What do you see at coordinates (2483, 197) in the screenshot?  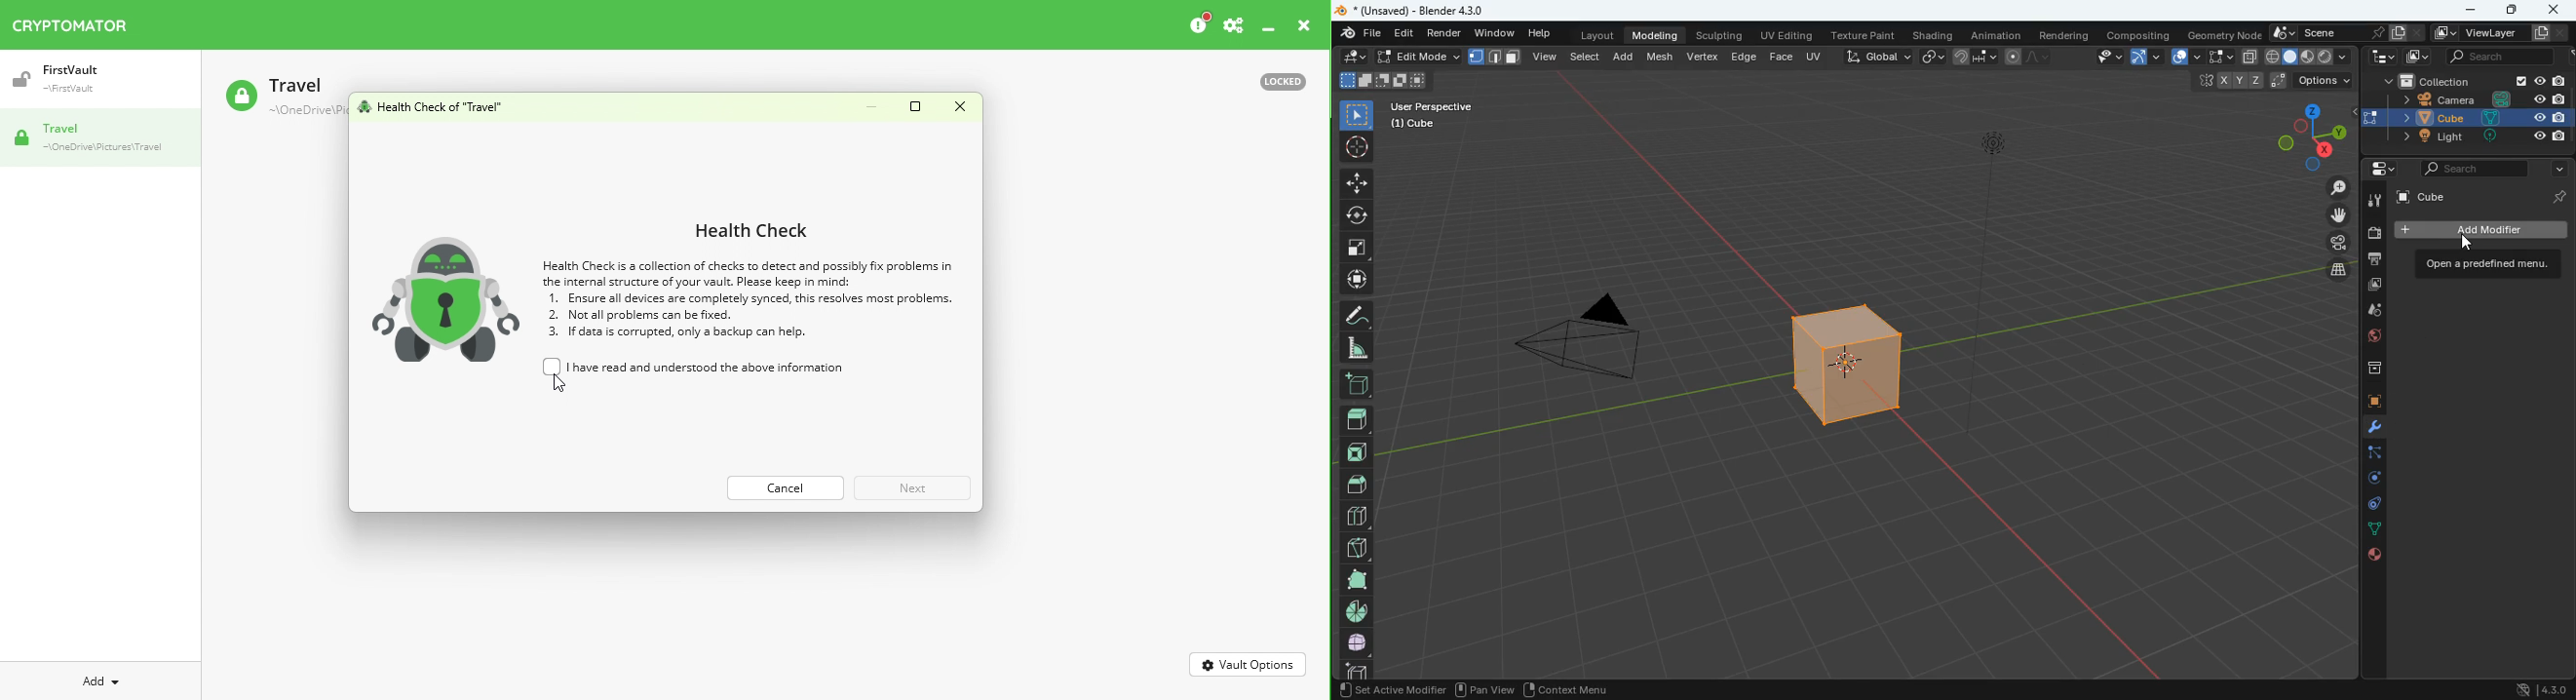 I see `cube` at bounding box center [2483, 197].